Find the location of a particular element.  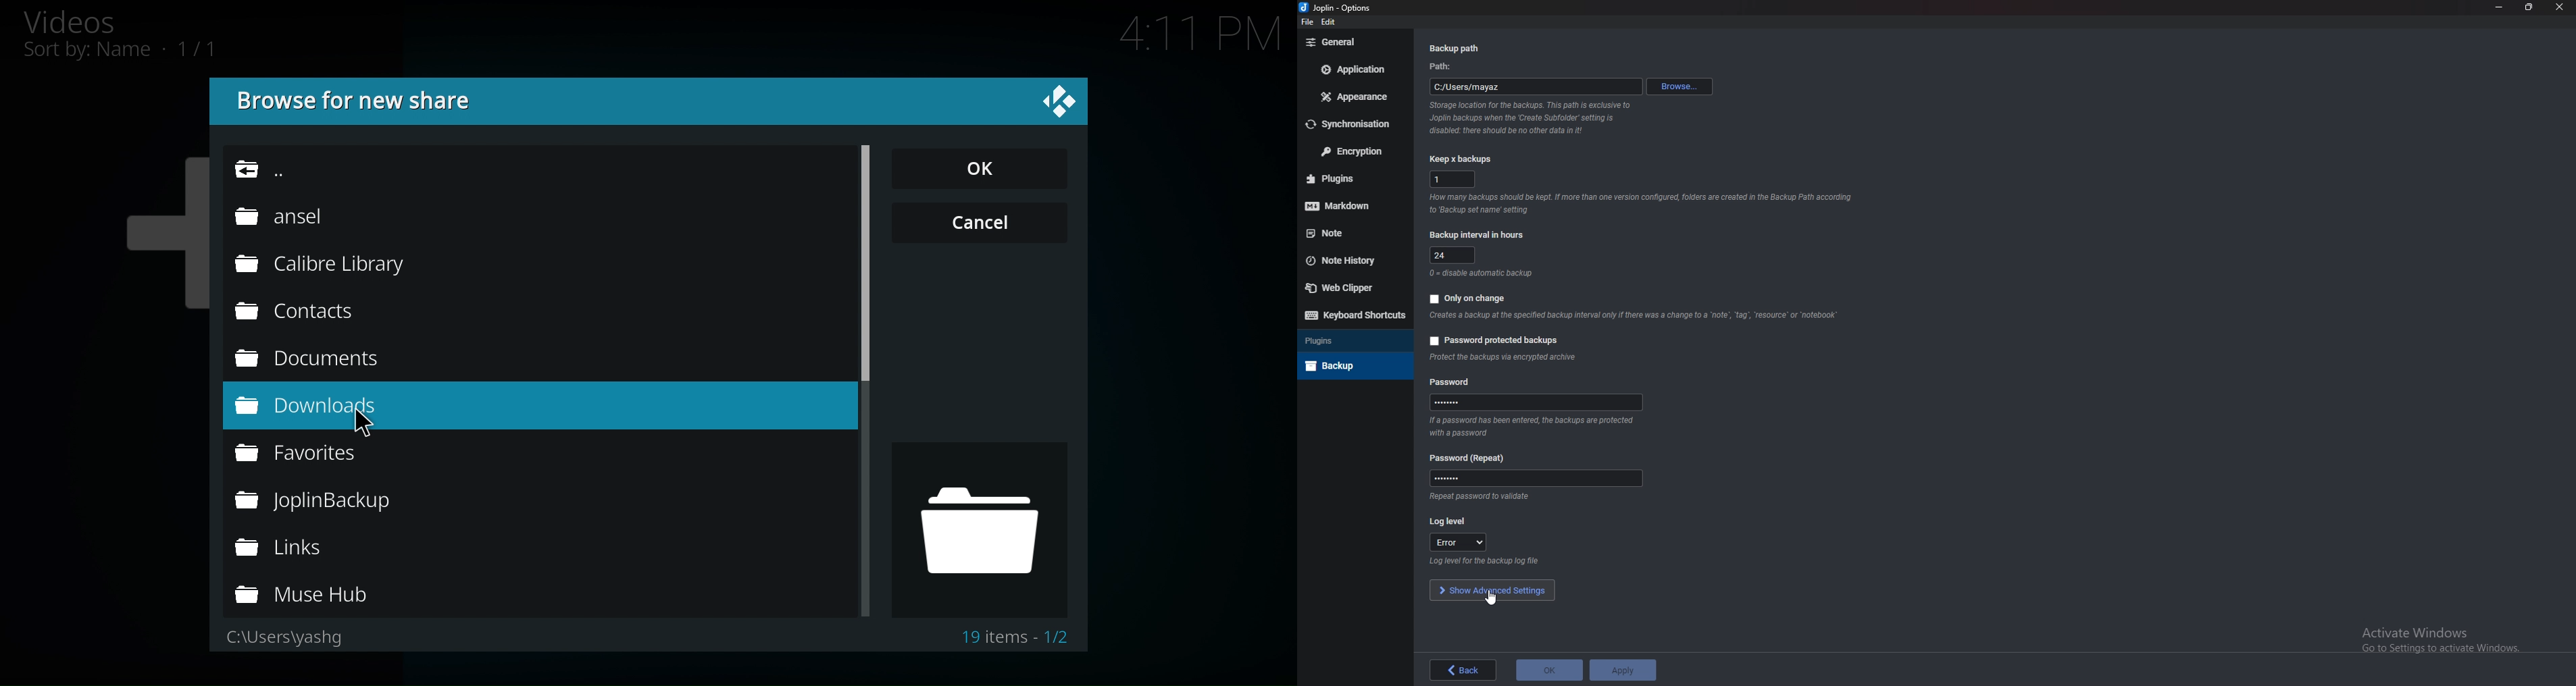

Vertical scroll bar is located at coordinates (870, 271).